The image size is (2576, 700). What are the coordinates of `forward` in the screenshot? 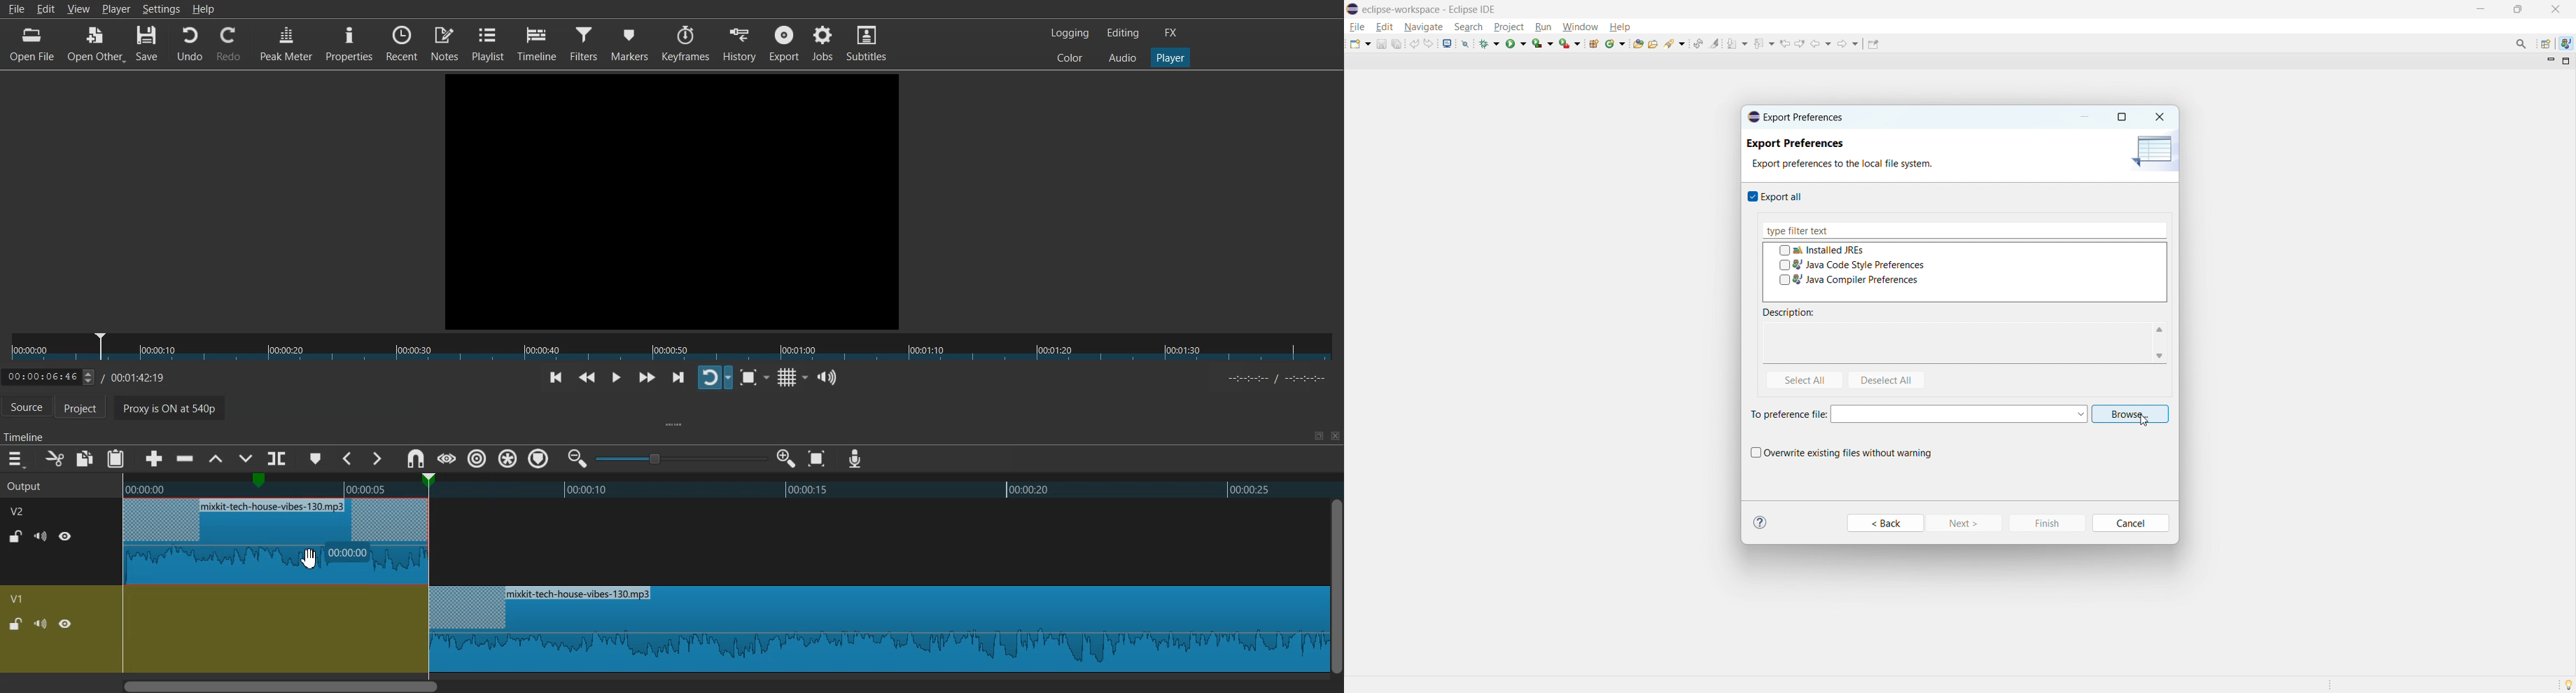 It's located at (1848, 44).